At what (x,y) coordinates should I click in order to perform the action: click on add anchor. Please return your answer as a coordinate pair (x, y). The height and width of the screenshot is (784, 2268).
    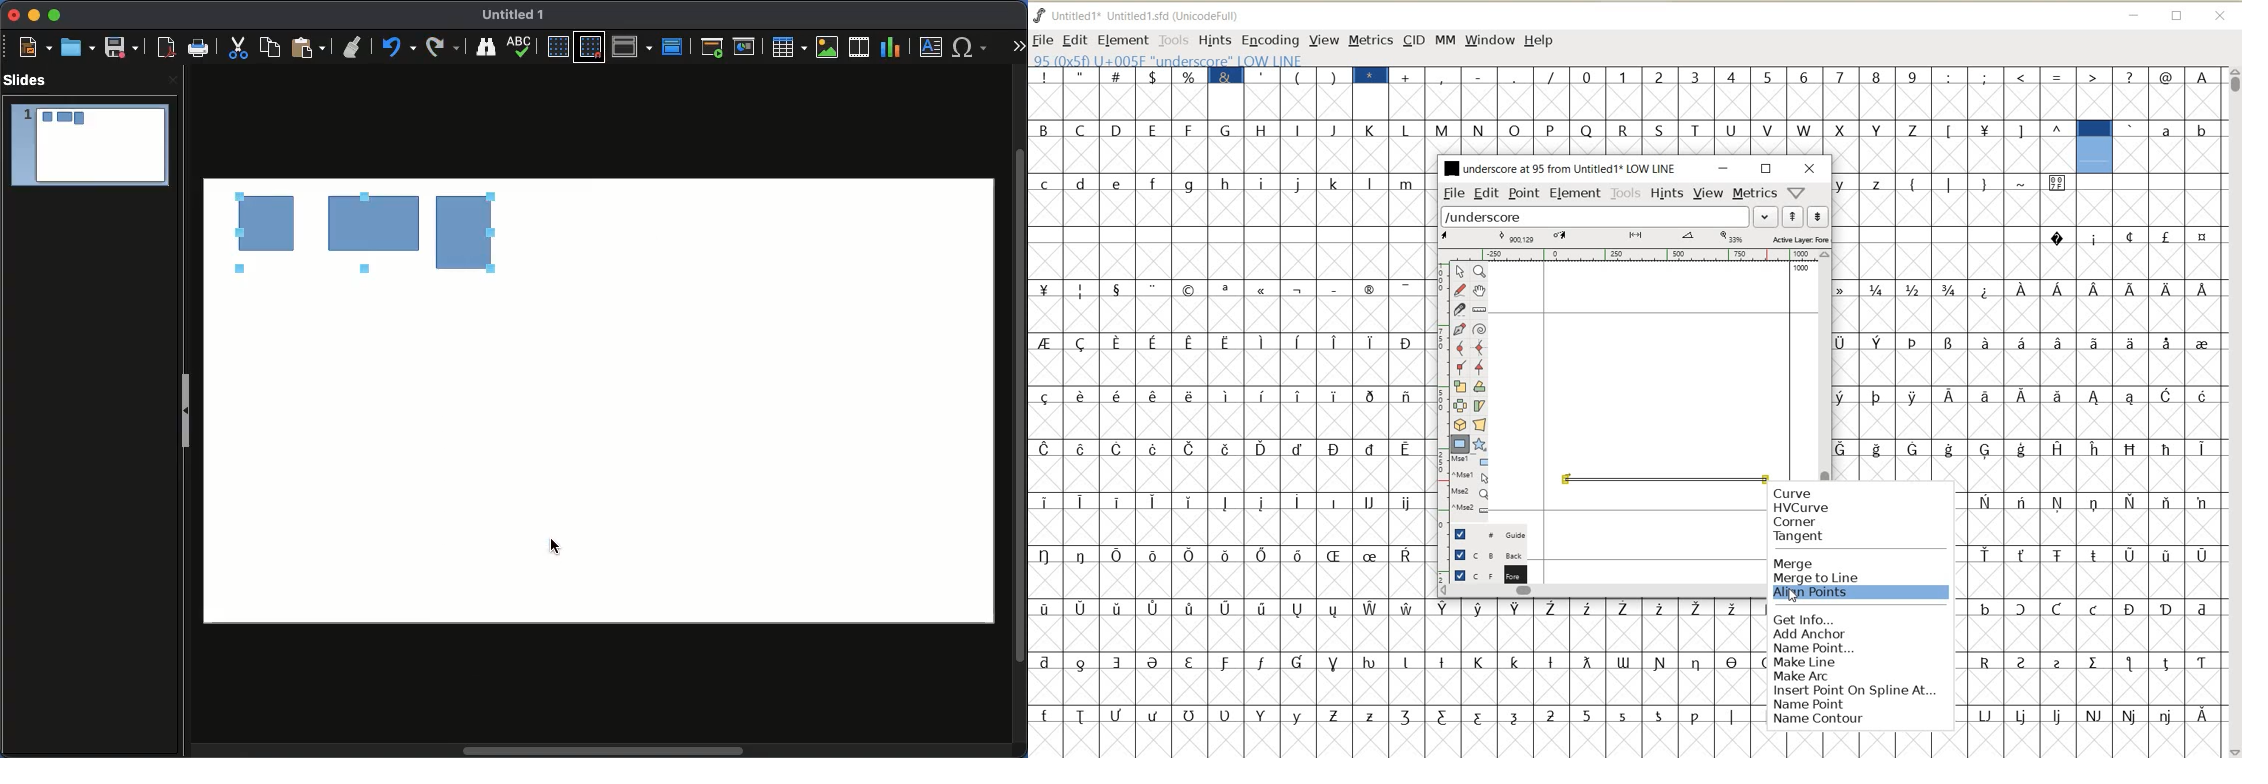
    Looking at the image, I should click on (1855, 632).